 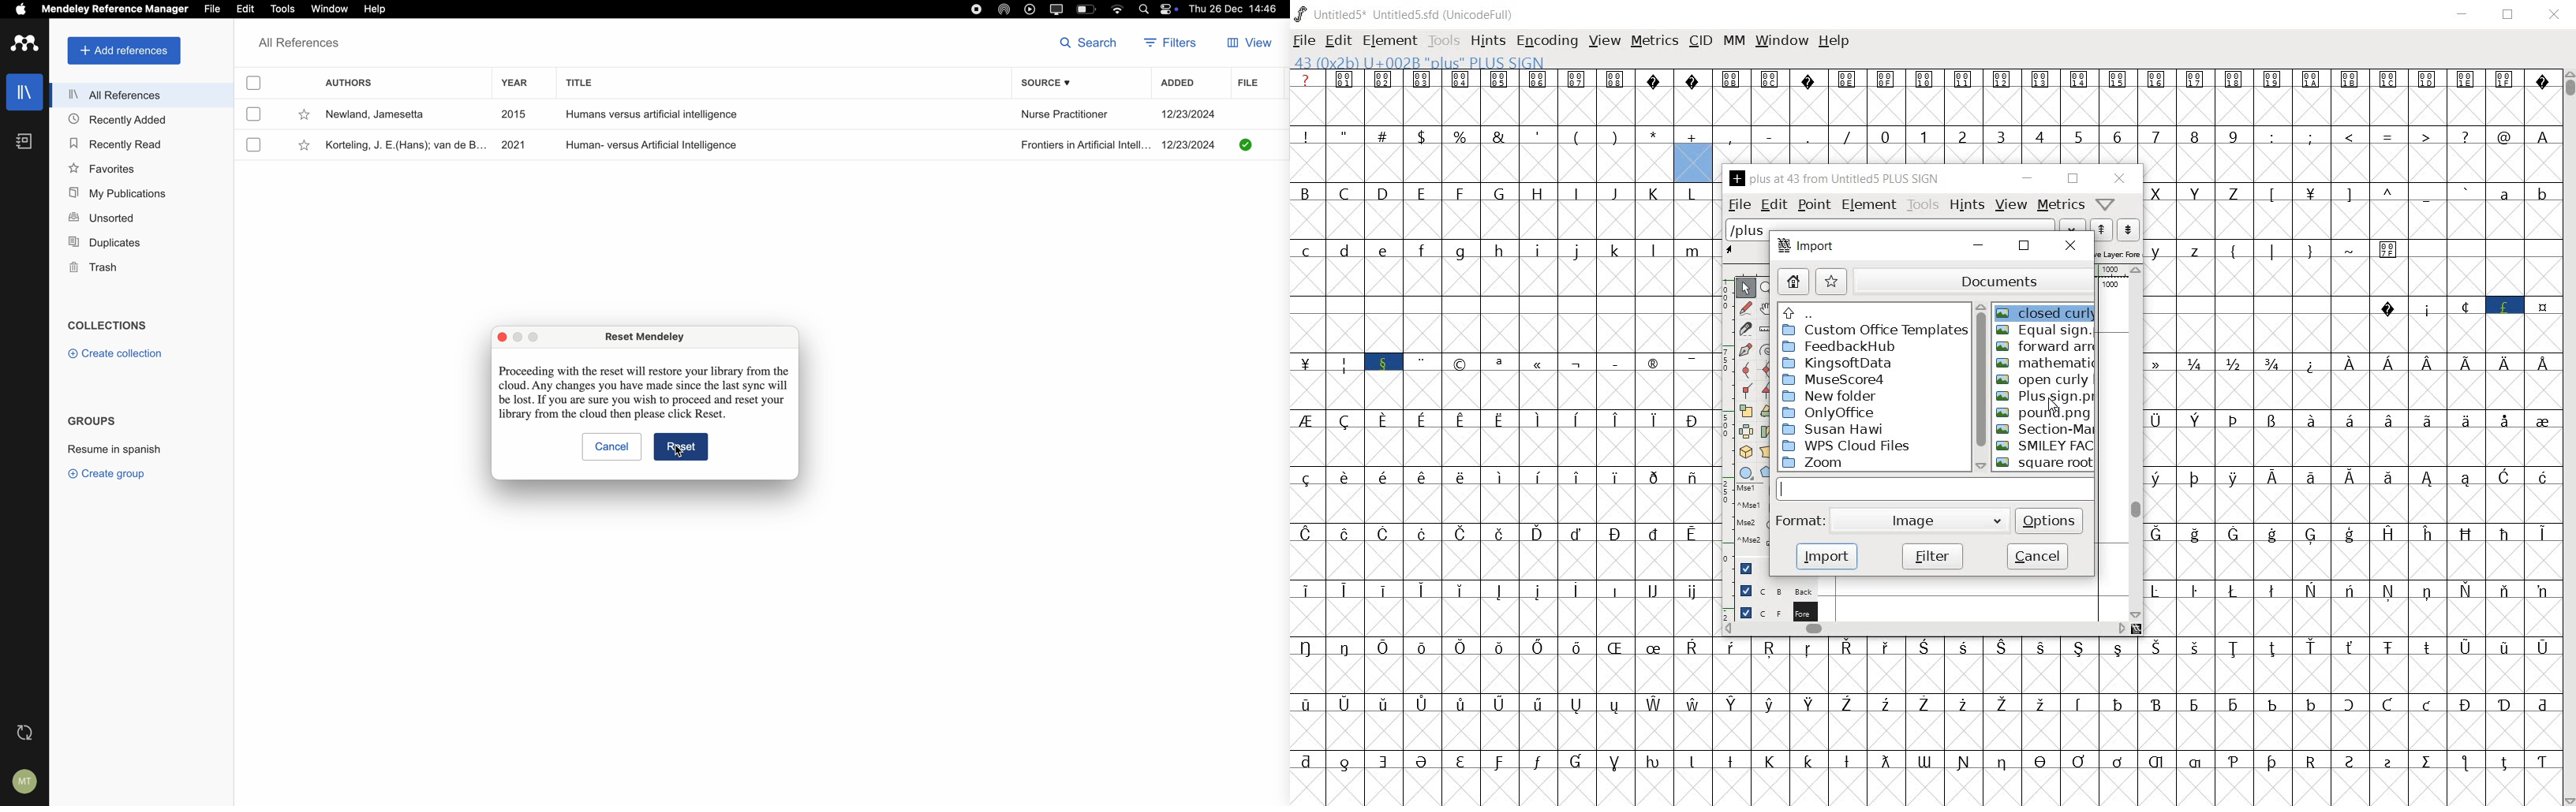 What do you see at coordinates (1934, 520) in the screenshot?
I see `Image` at bounding box center [1934, 520].